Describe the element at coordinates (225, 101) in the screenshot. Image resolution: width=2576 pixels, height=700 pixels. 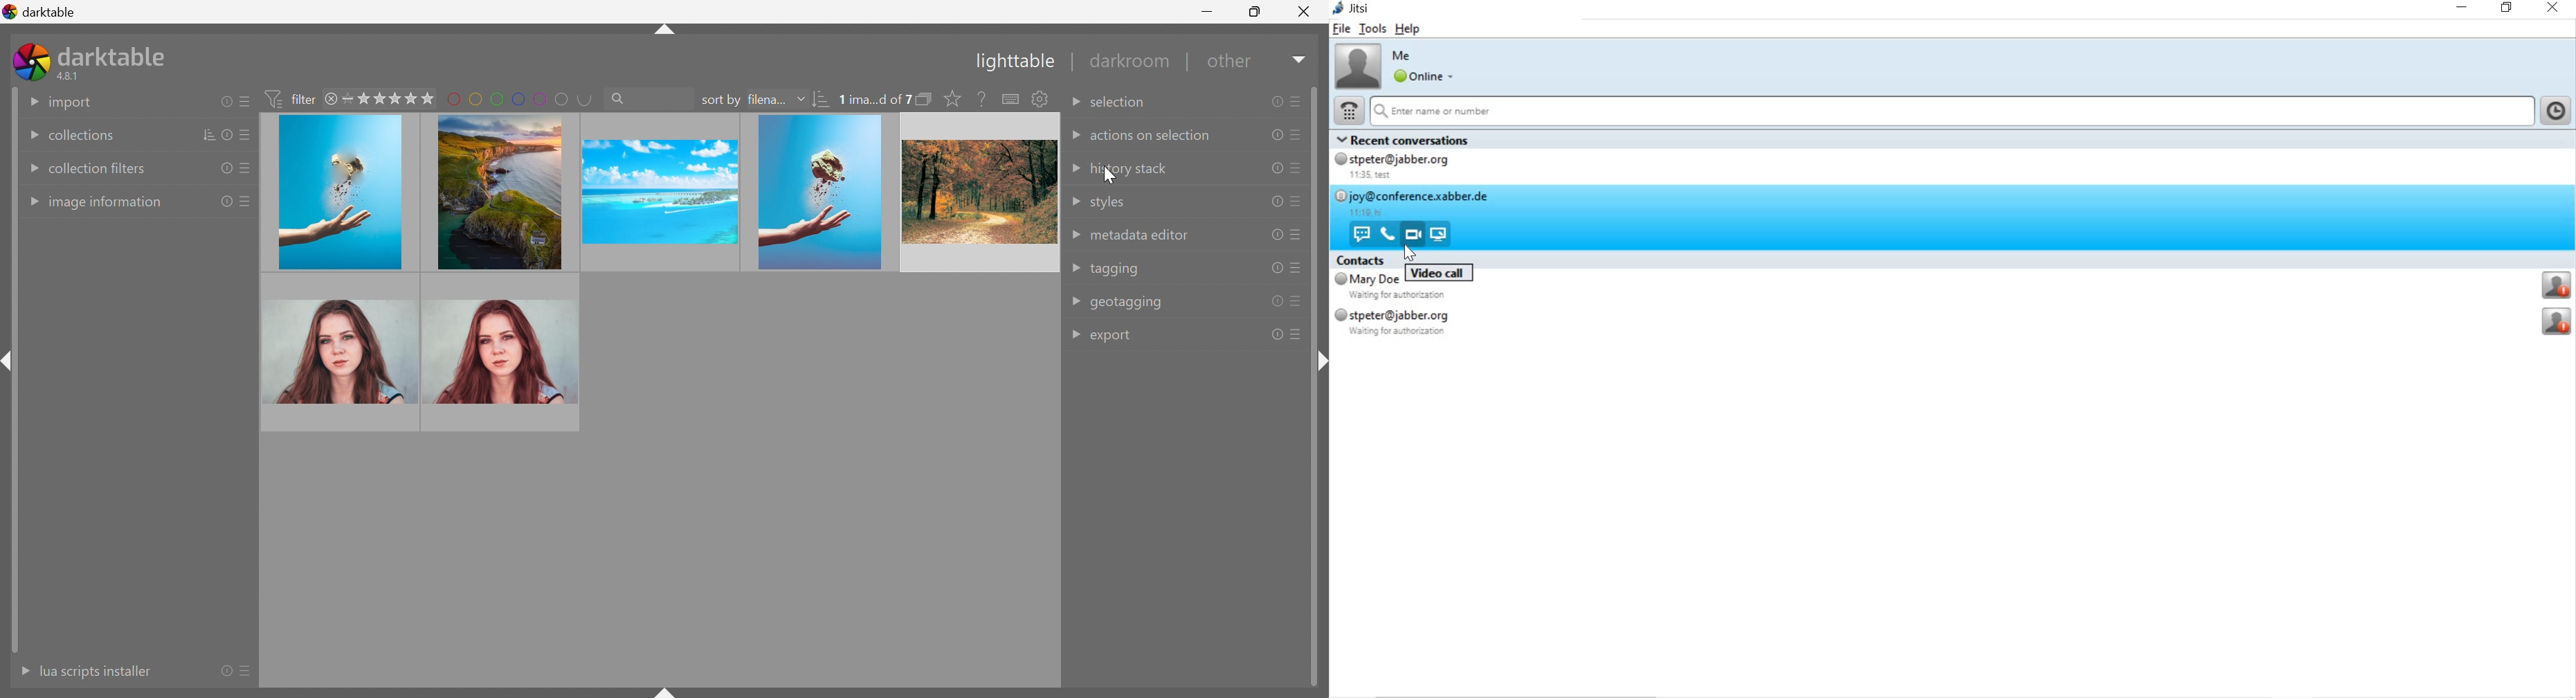
I see `reset` at that location.